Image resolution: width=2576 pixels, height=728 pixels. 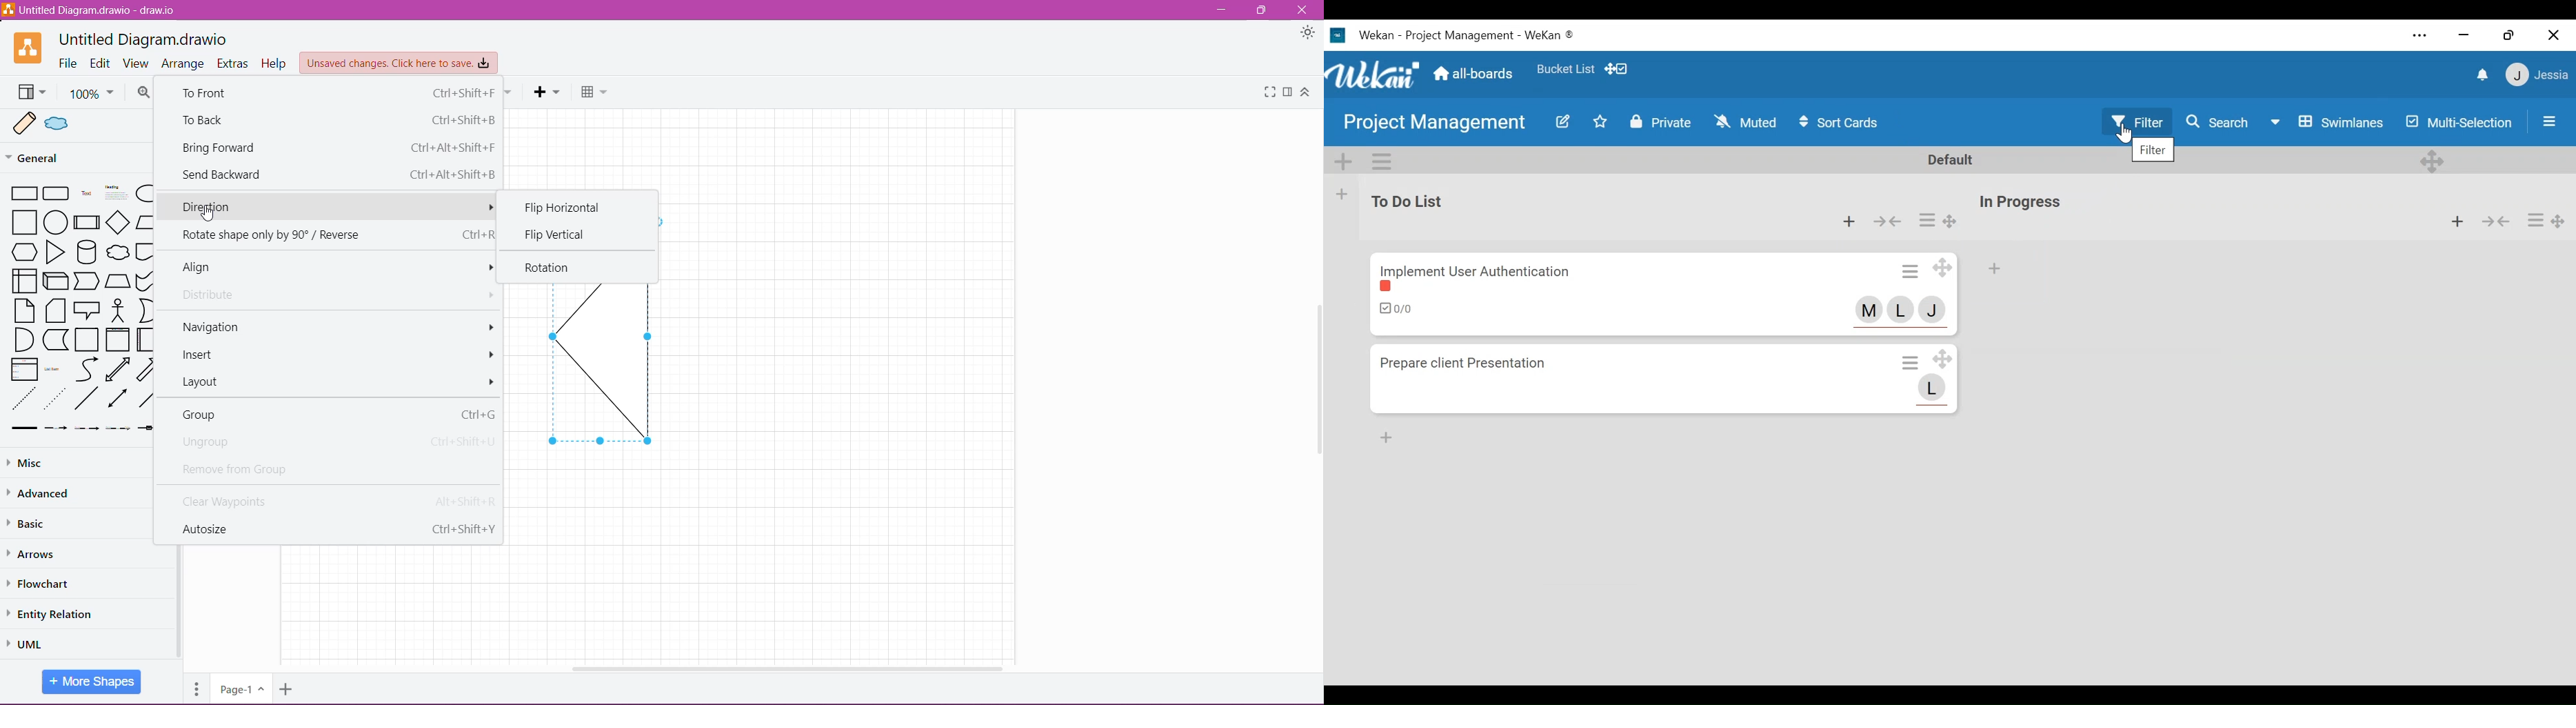 I want to click on minimize, so click(x=2464, y=35).